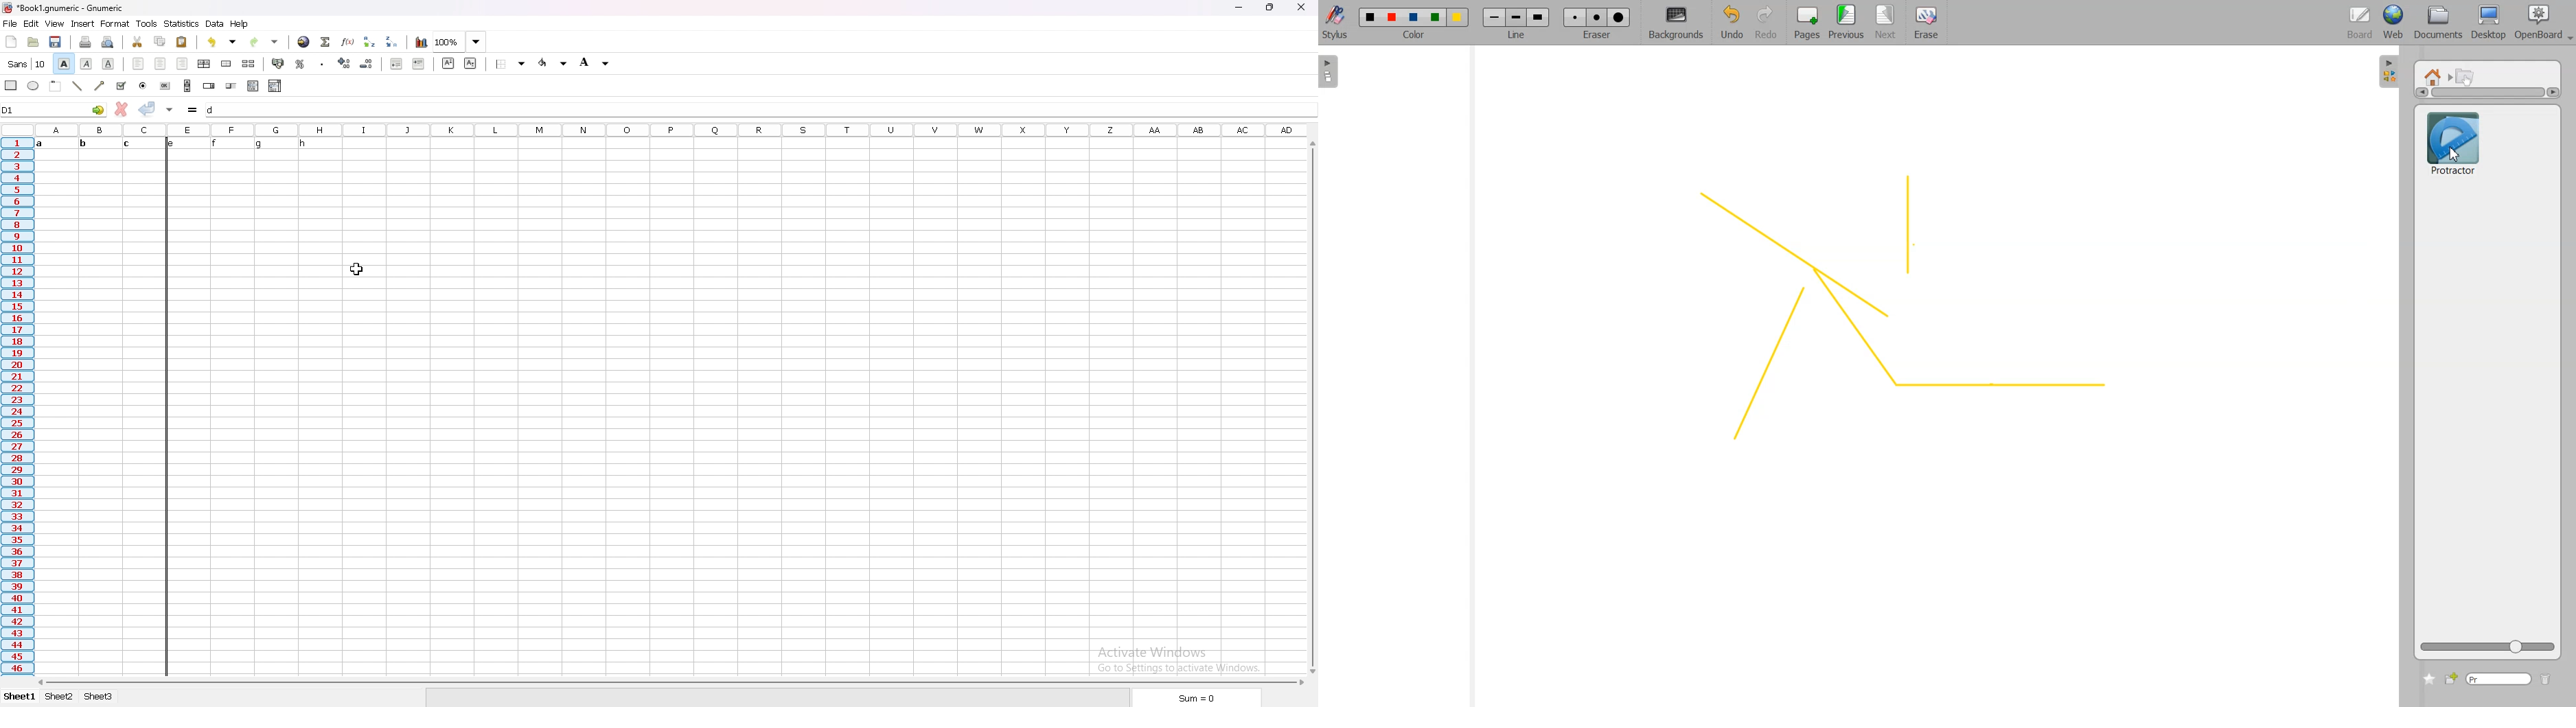  Describe the element at coordinates (108, 42) in the screenshot. I see `print preview` at that location.